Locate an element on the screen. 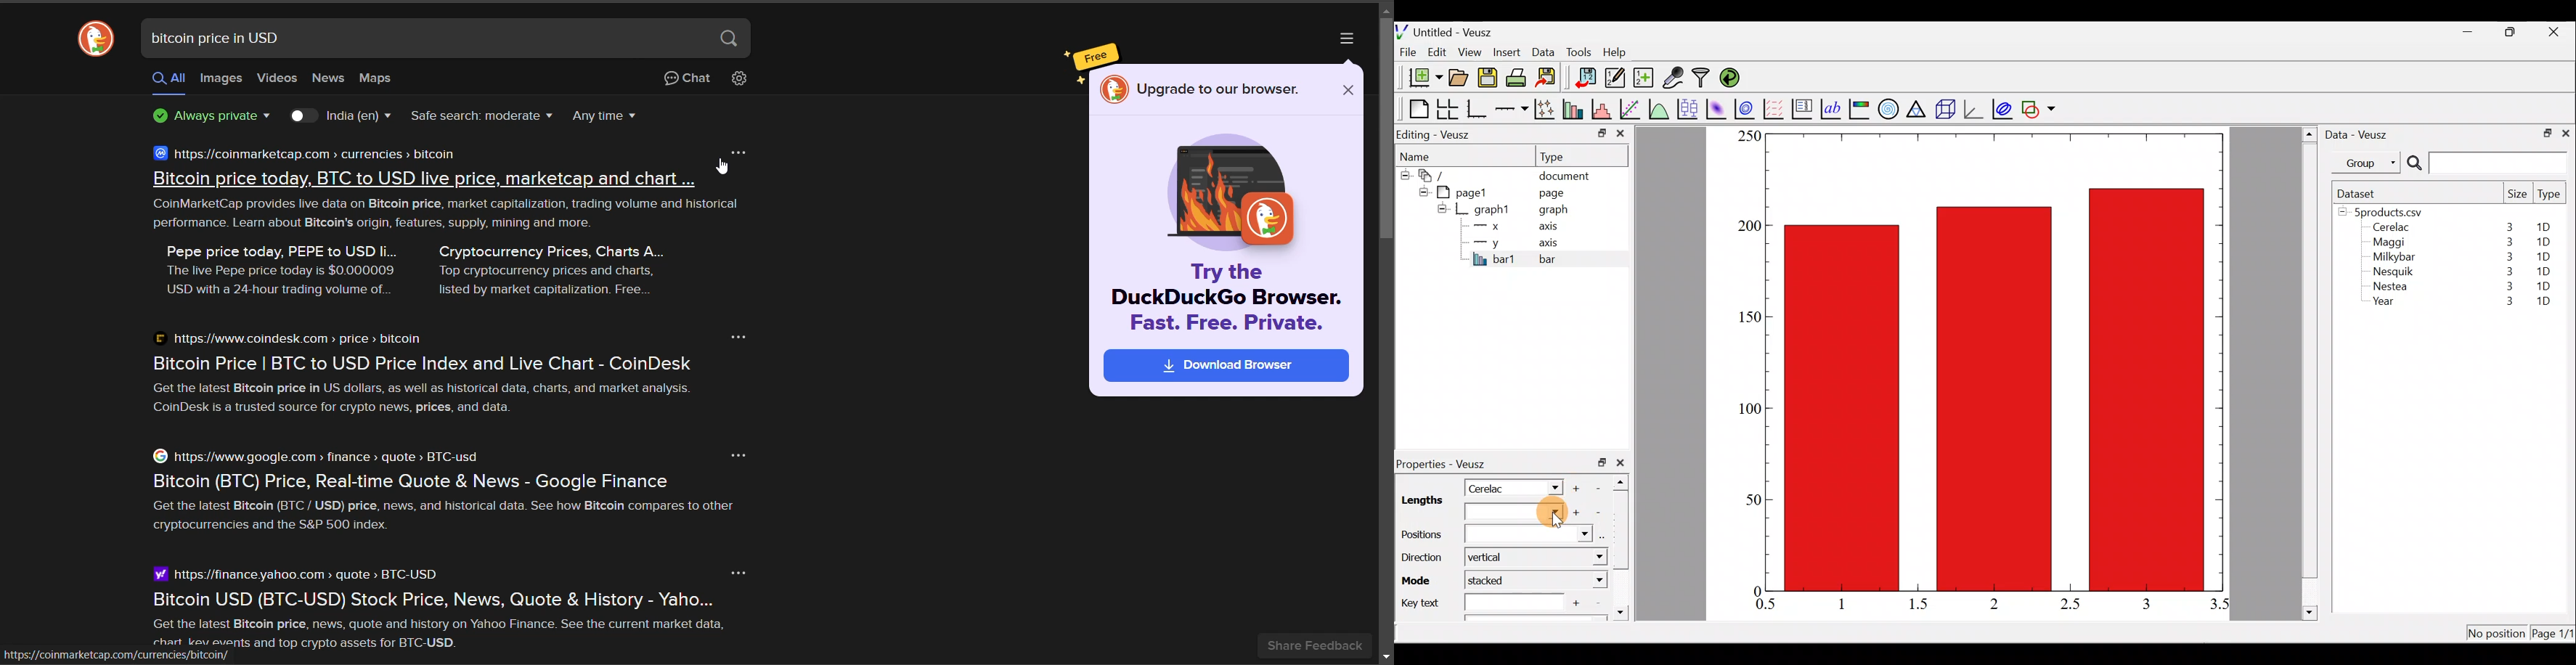 The width and height of the screenshot is (2576, 672). https//www.google.com > finance > quote » BTC-usd is located at coordinates (314, 455).